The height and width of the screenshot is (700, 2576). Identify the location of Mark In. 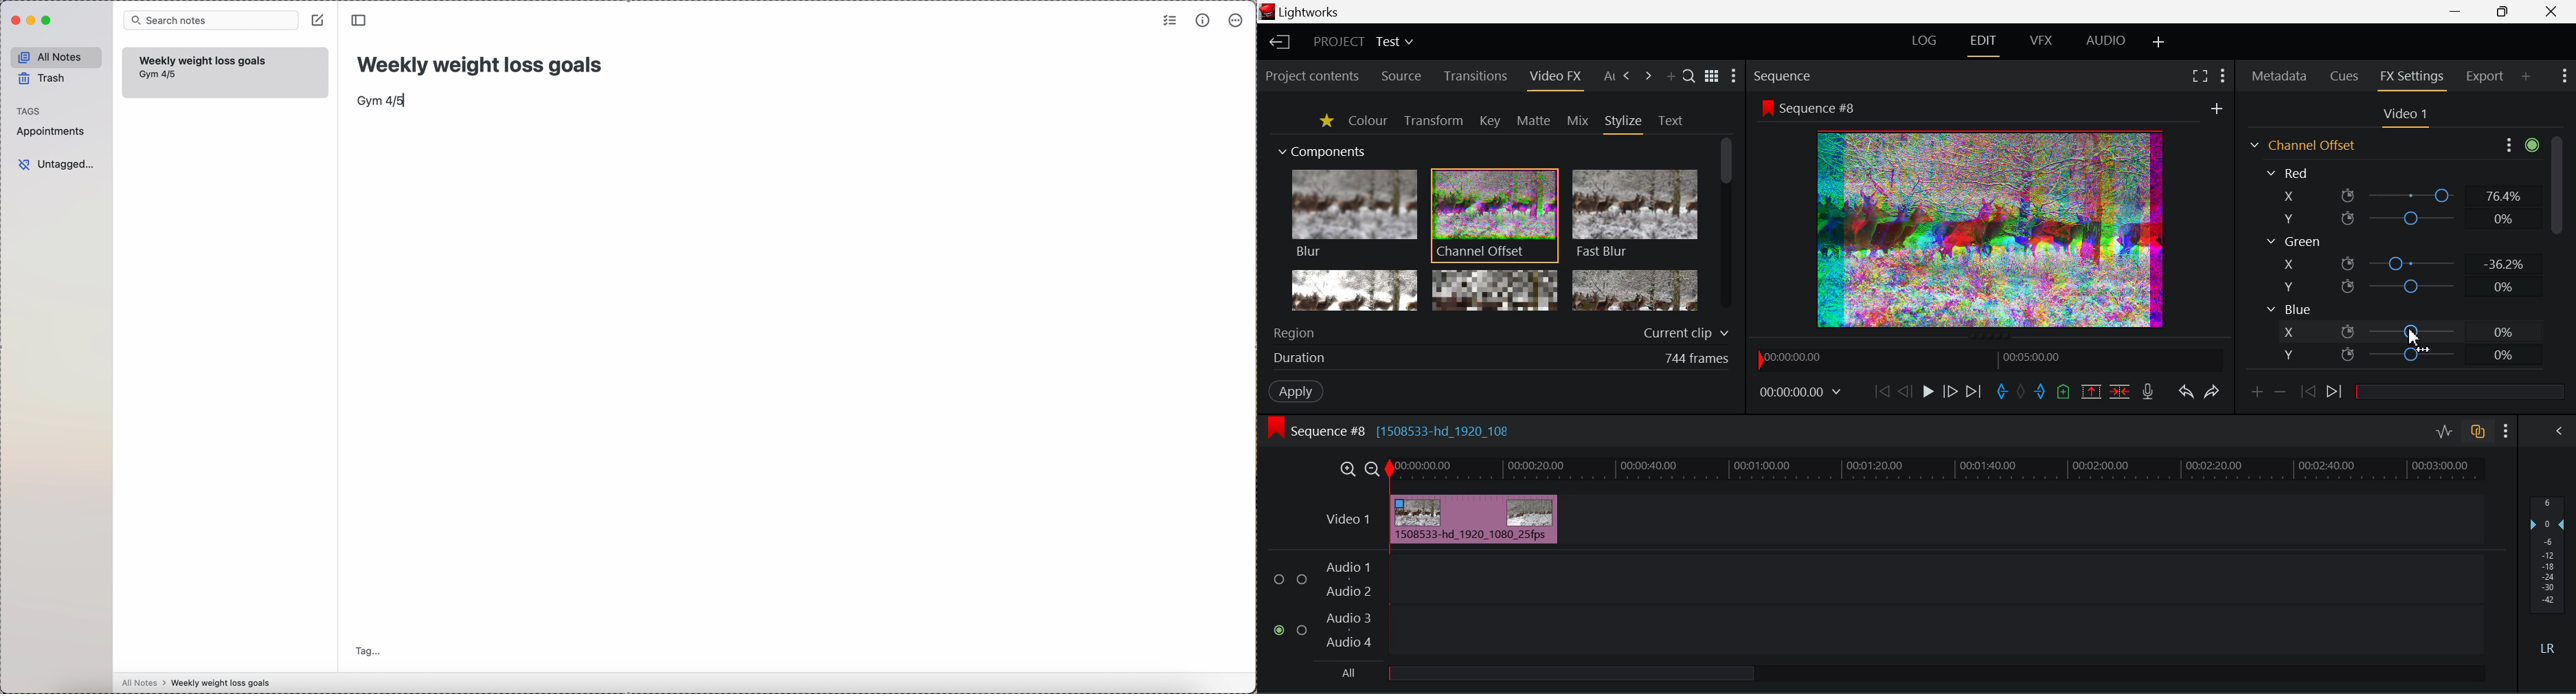
(2002, 392).